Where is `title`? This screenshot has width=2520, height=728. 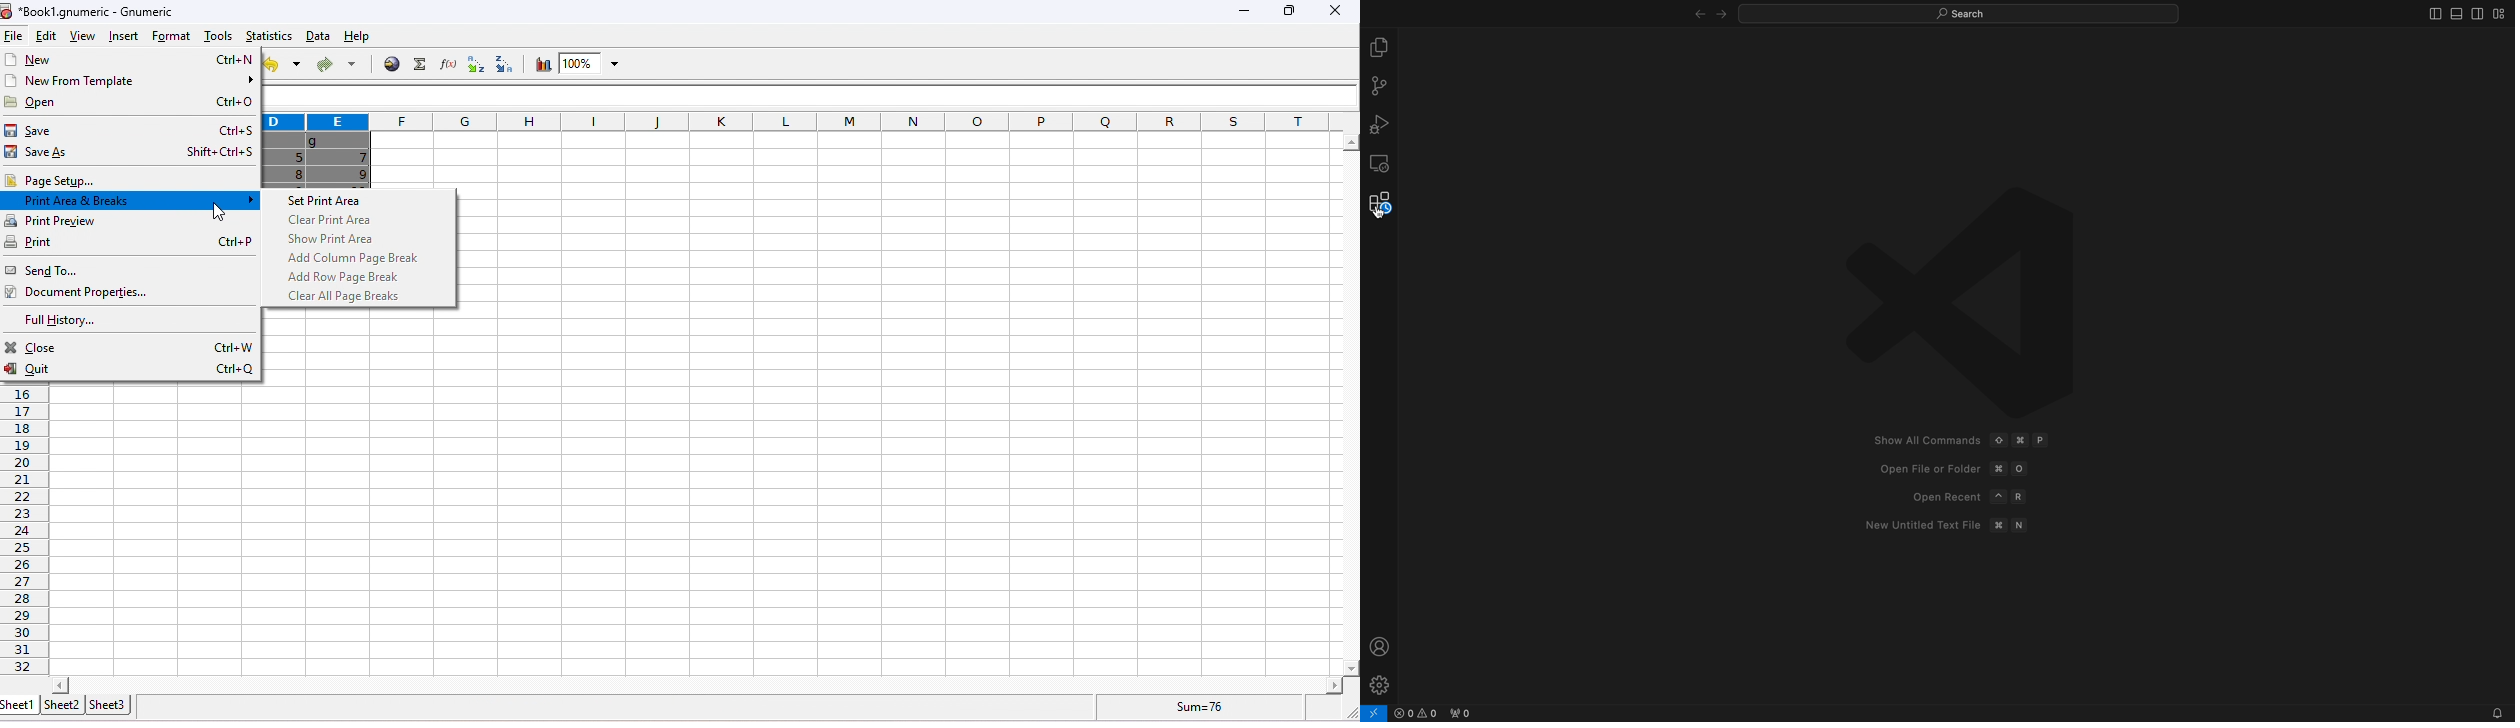
title is located at coordinates (90, 11).